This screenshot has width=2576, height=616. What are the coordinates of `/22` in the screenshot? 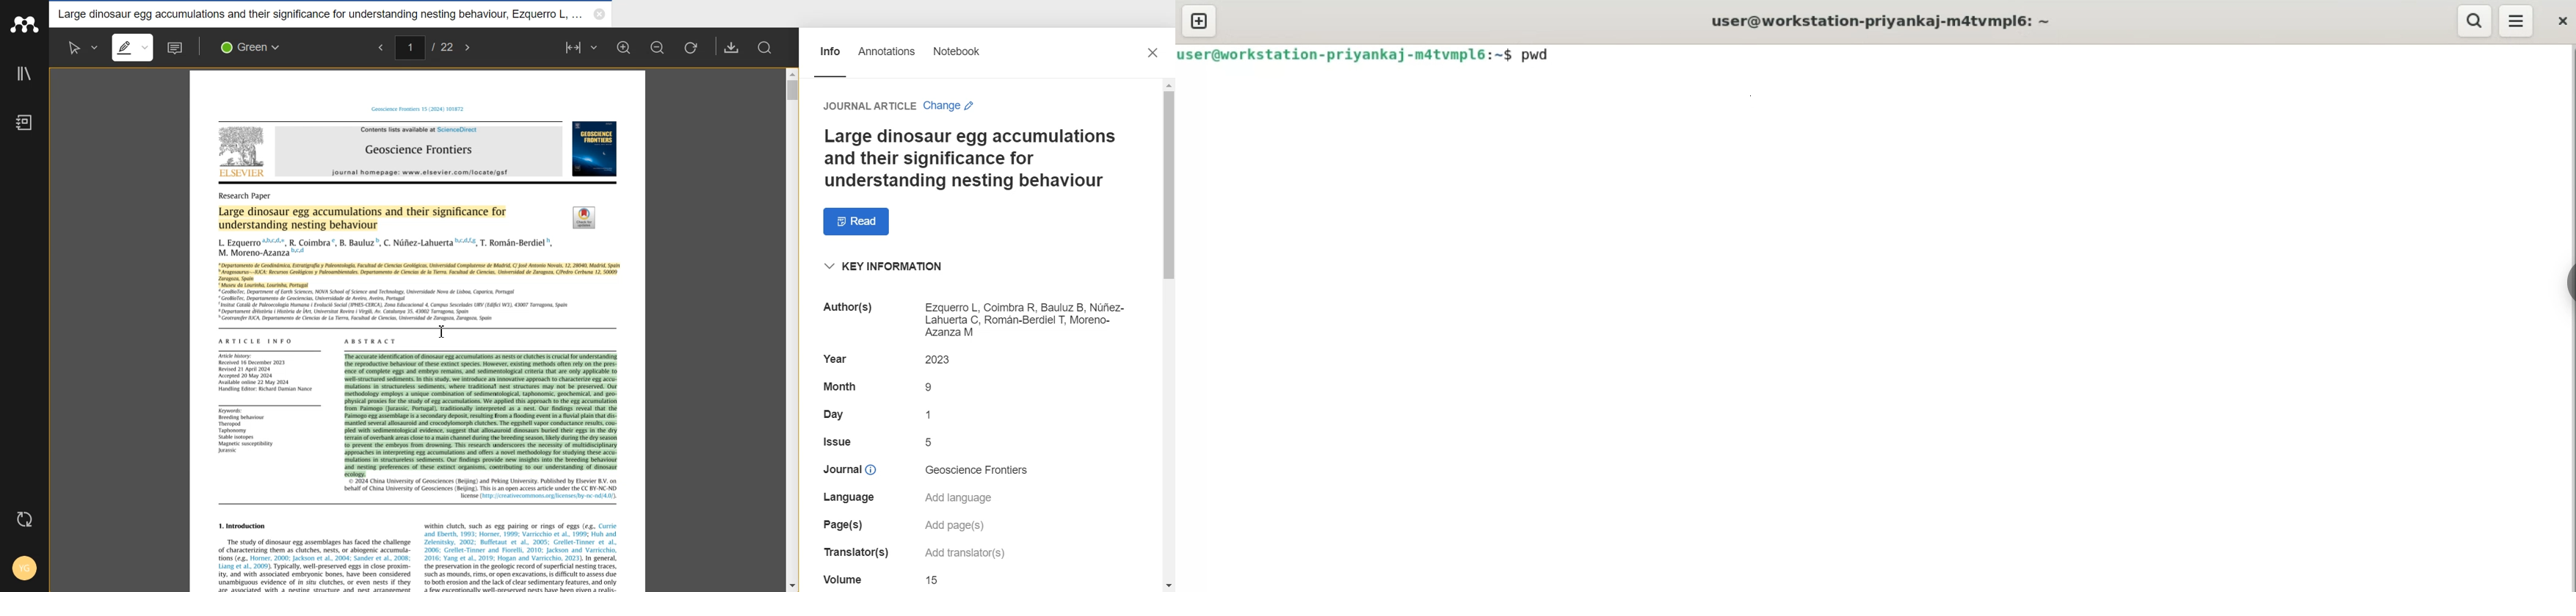 It's located at (442, 46).